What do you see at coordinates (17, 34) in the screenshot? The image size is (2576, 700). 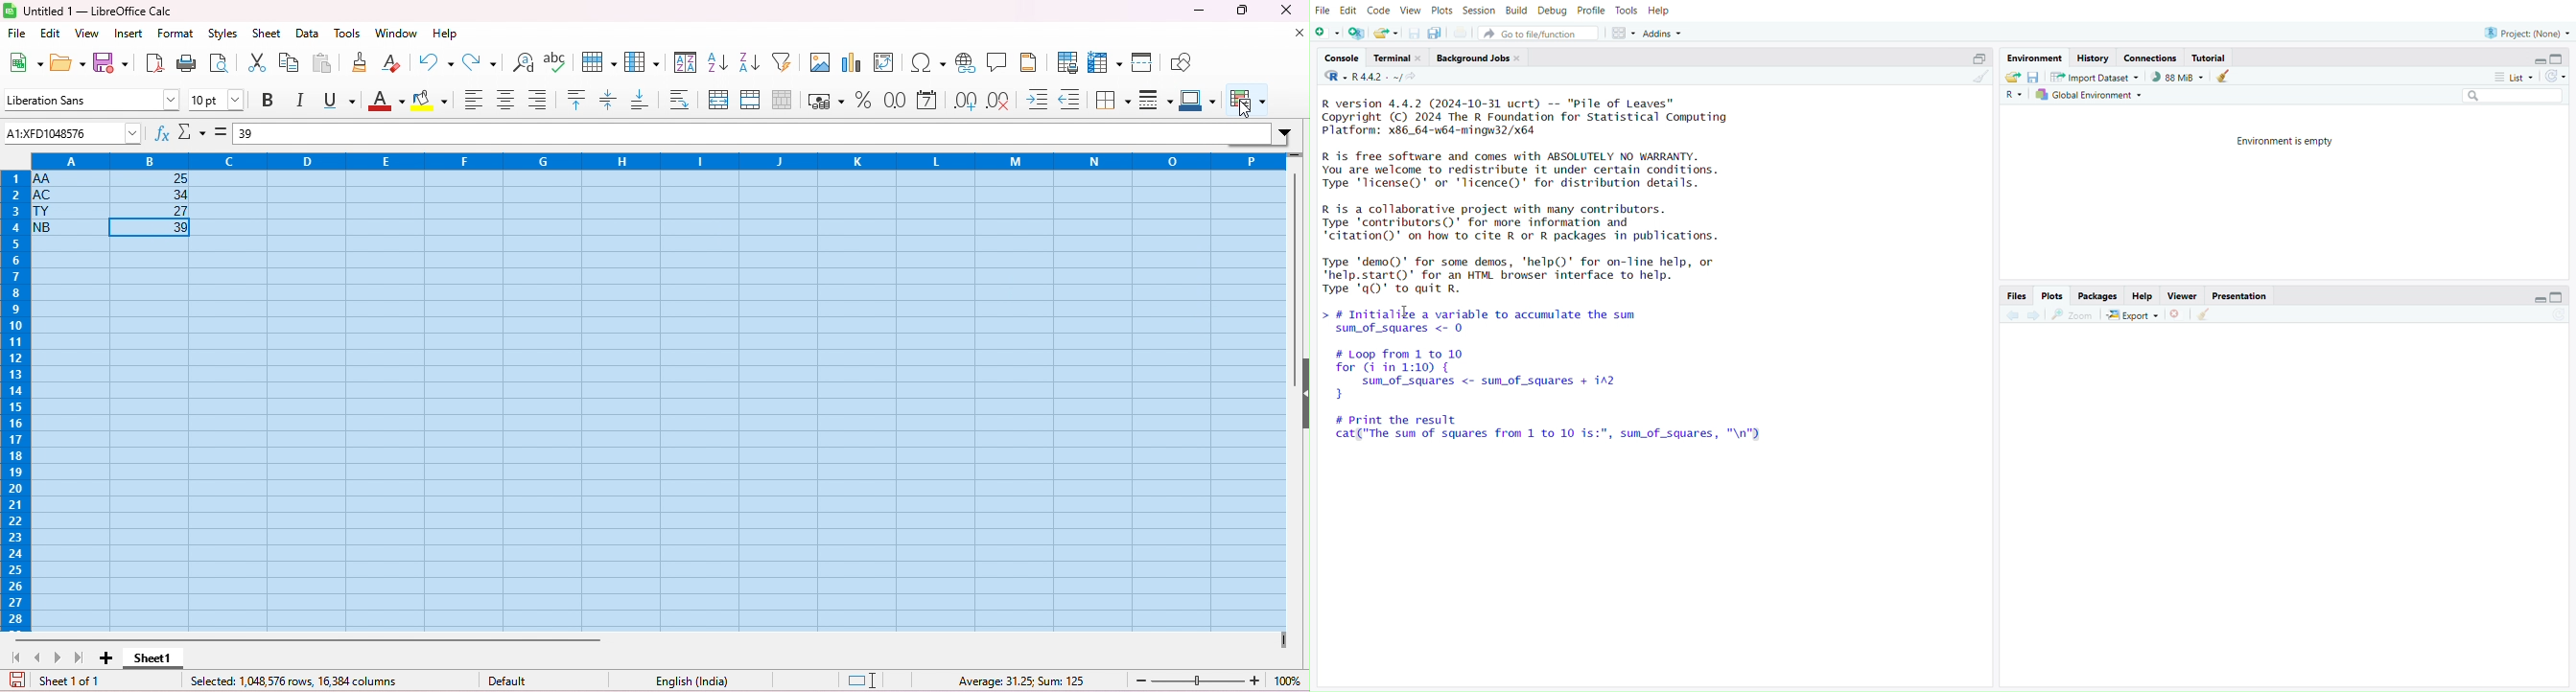 I see `file` at bounding box center [17, 34].